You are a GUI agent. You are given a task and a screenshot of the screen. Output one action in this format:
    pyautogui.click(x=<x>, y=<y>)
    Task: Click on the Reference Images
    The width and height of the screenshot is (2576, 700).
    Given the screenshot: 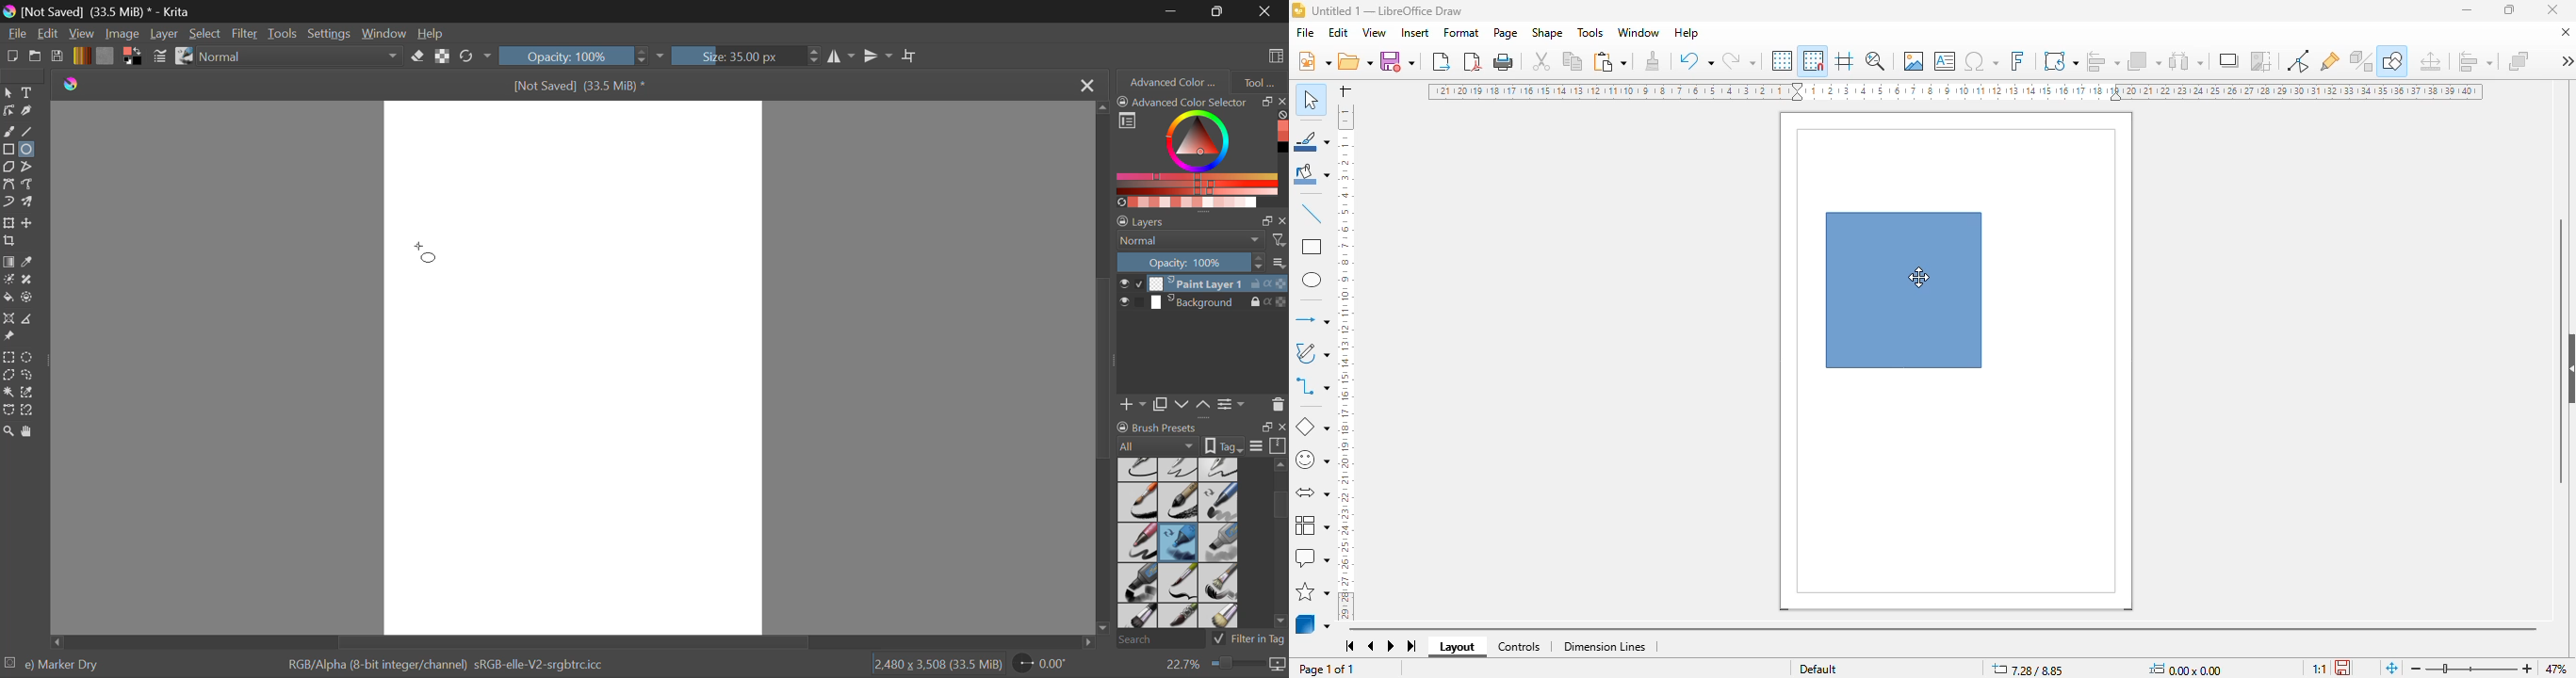 What is the action you would take?
    pyautogui.click(x=11, y=337)
    